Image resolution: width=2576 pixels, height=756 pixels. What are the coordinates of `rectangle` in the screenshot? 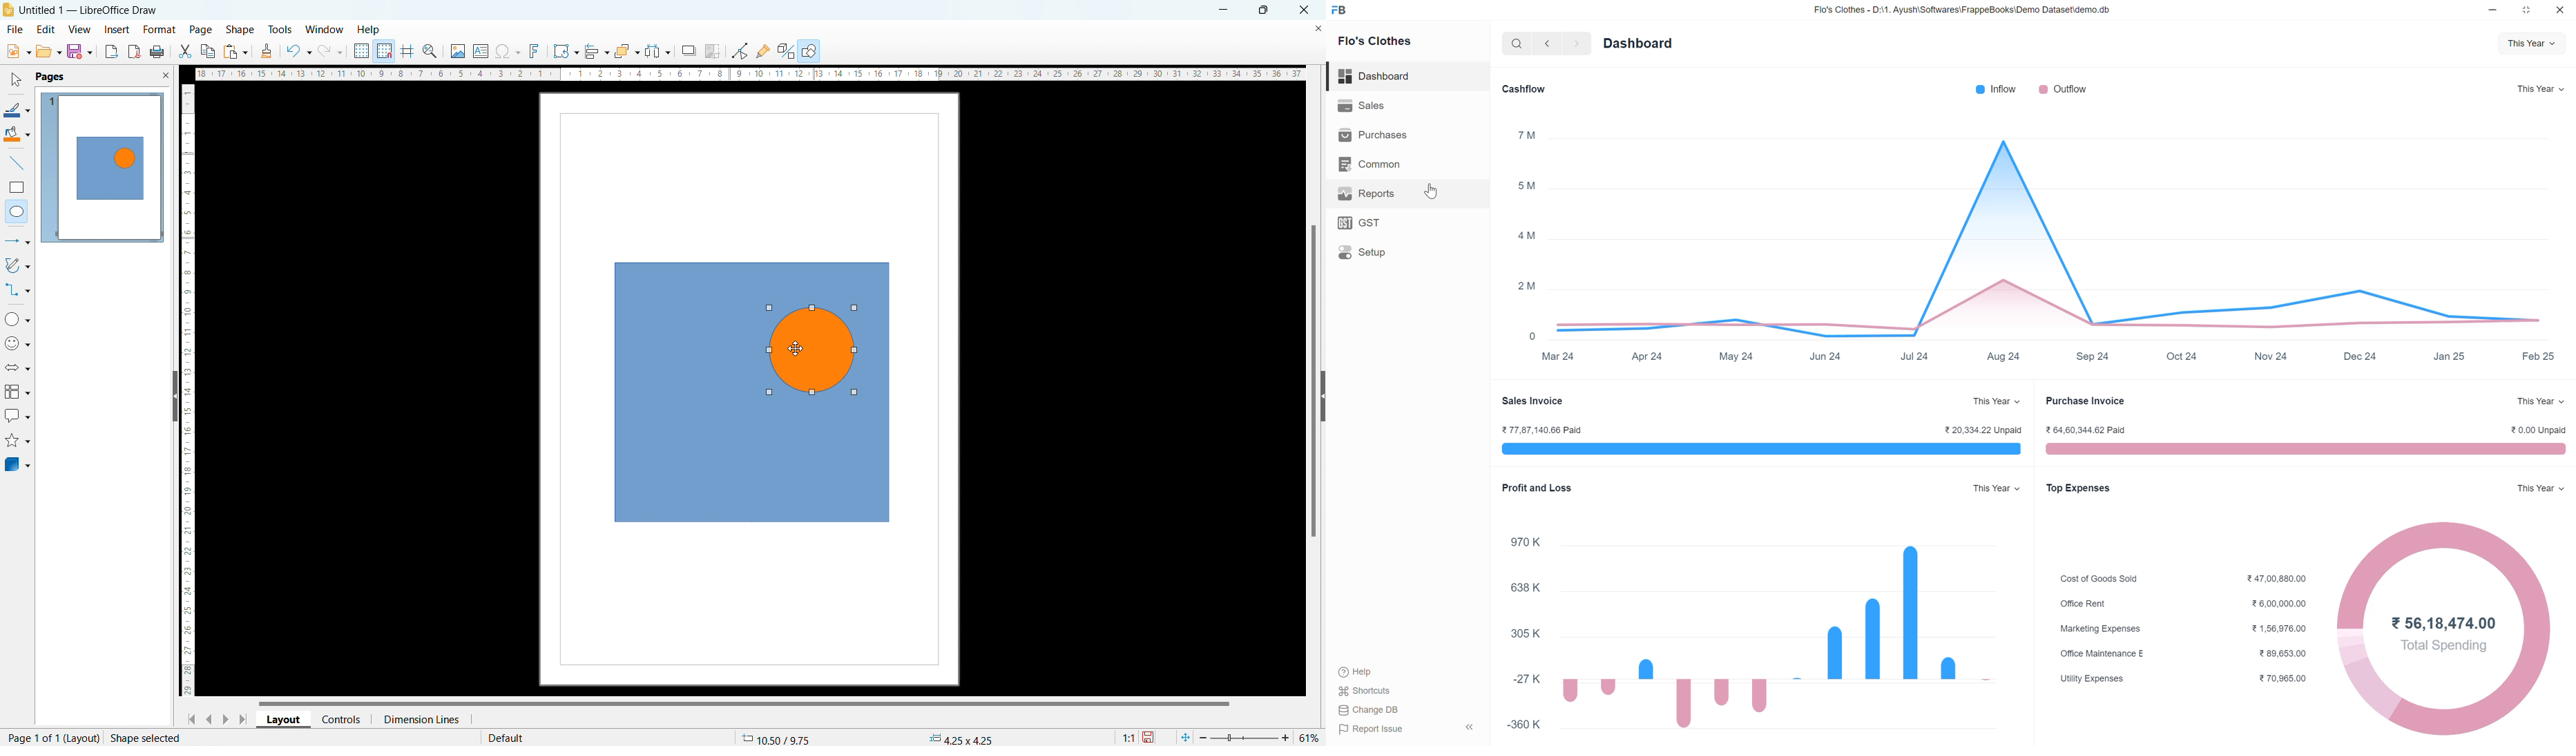 It's located at (17, 187).